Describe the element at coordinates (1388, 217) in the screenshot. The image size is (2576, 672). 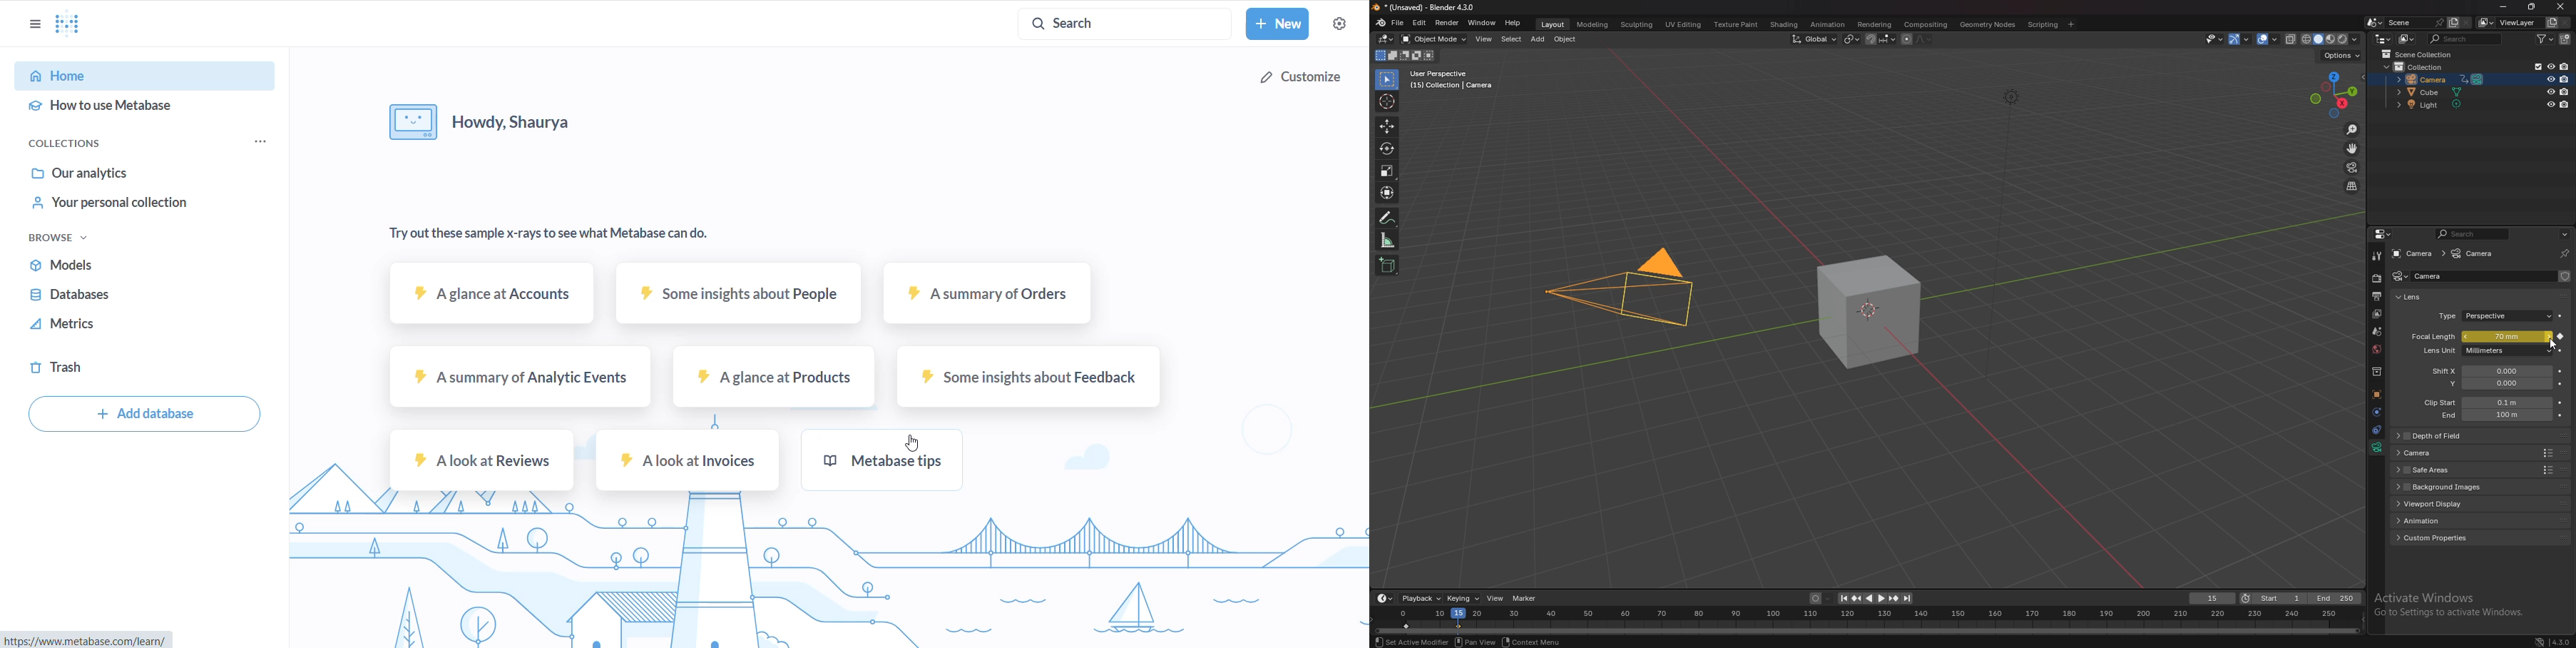
I see `annotate` at that location.